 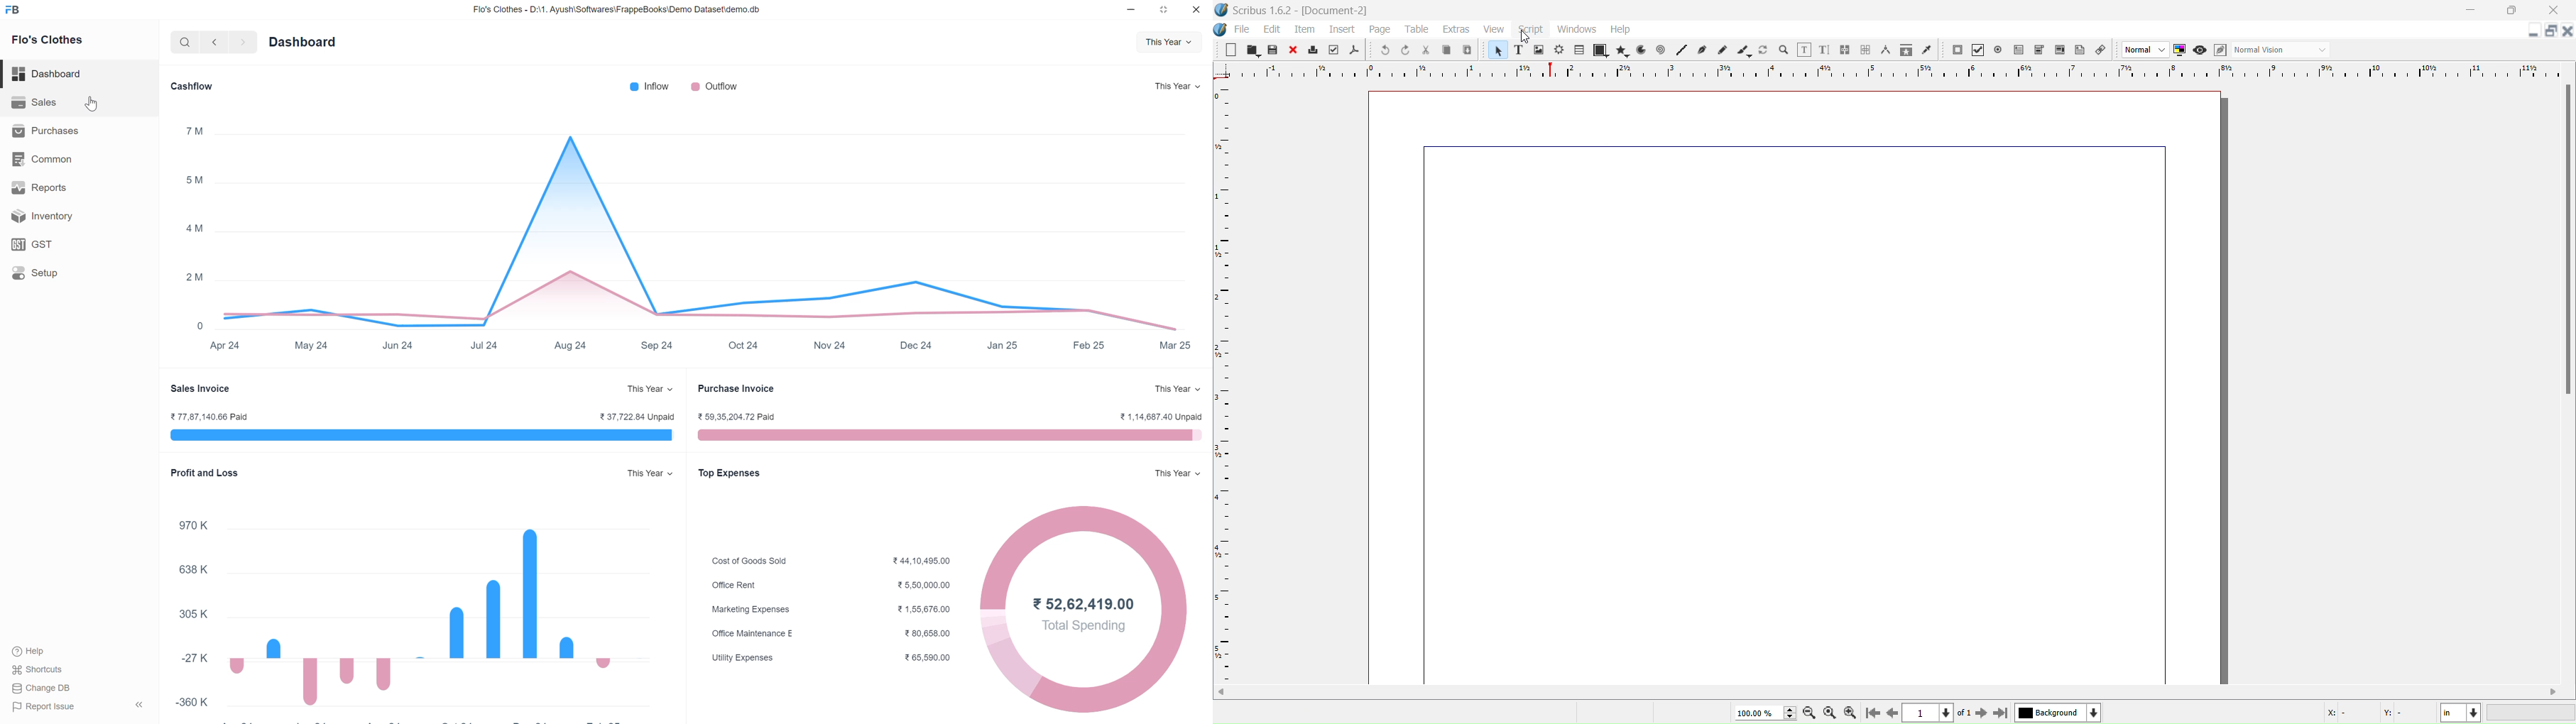 What do you see at coordinates (203, 388) in the screenshot?
I see `sales invoice ` at bounding box center [203, 388].